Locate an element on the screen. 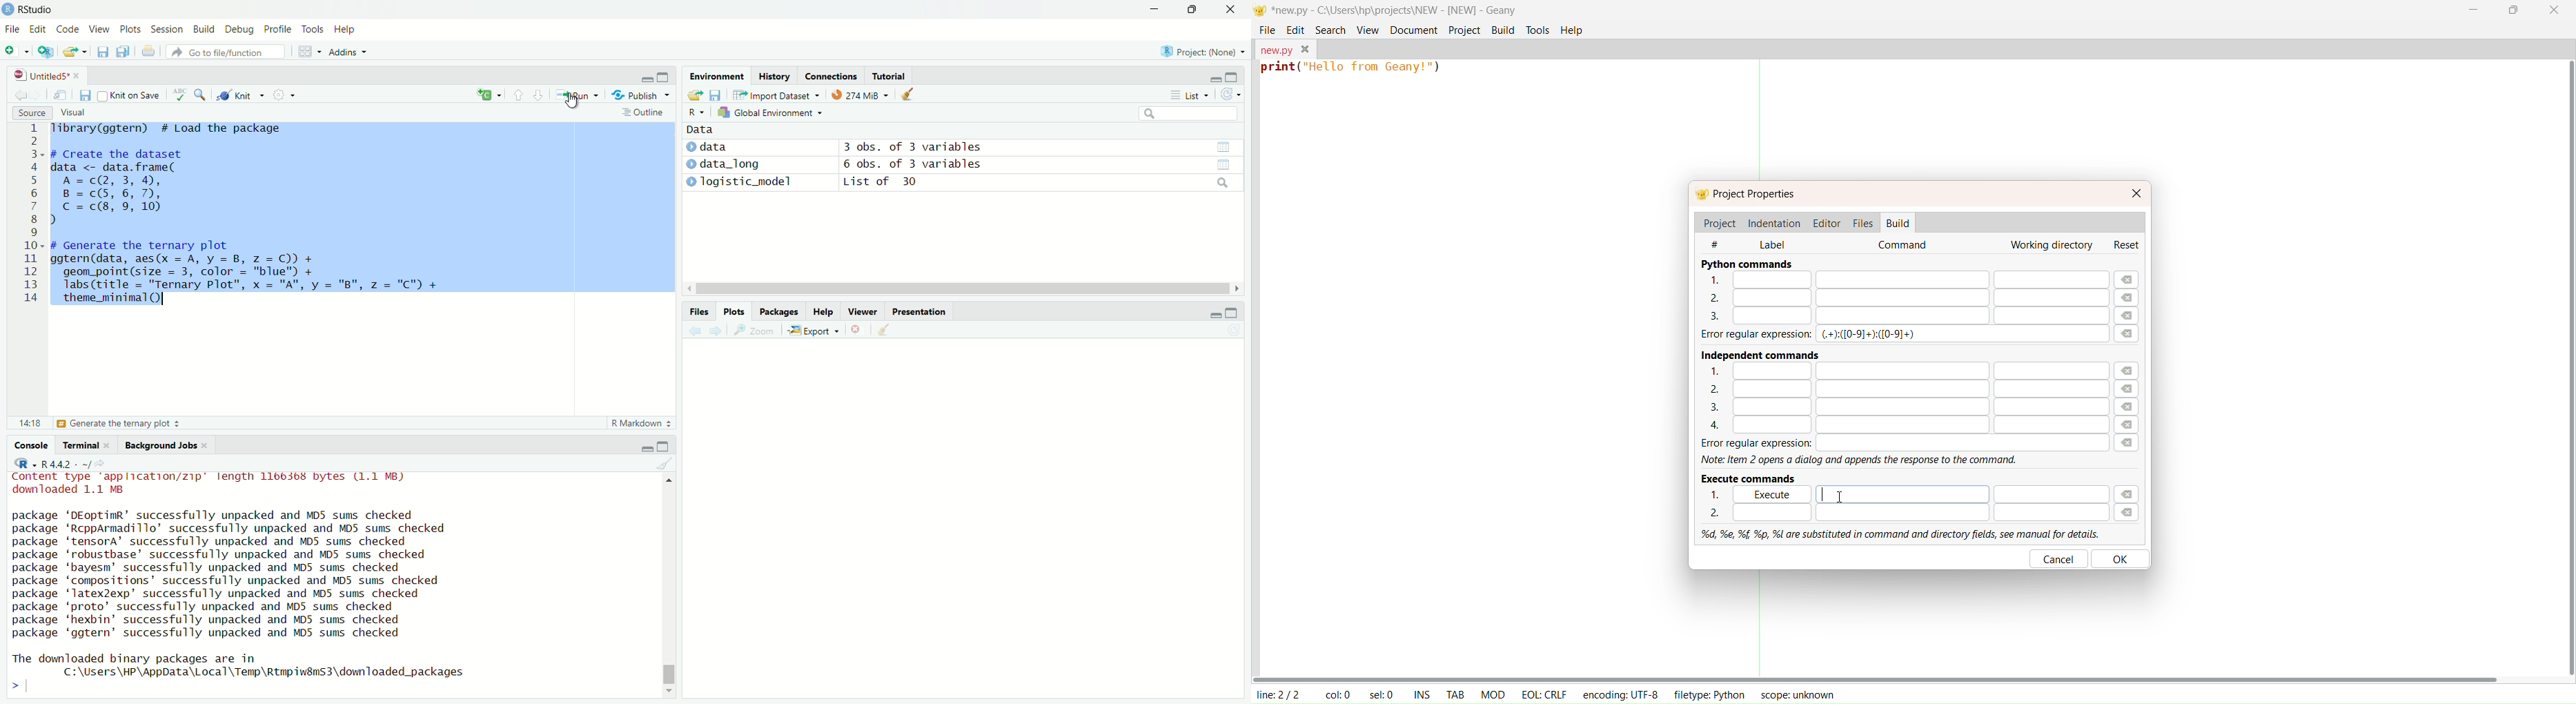 The height and width of the screenshot is (728, 2576). Edit is located at coordinates (38, 28).